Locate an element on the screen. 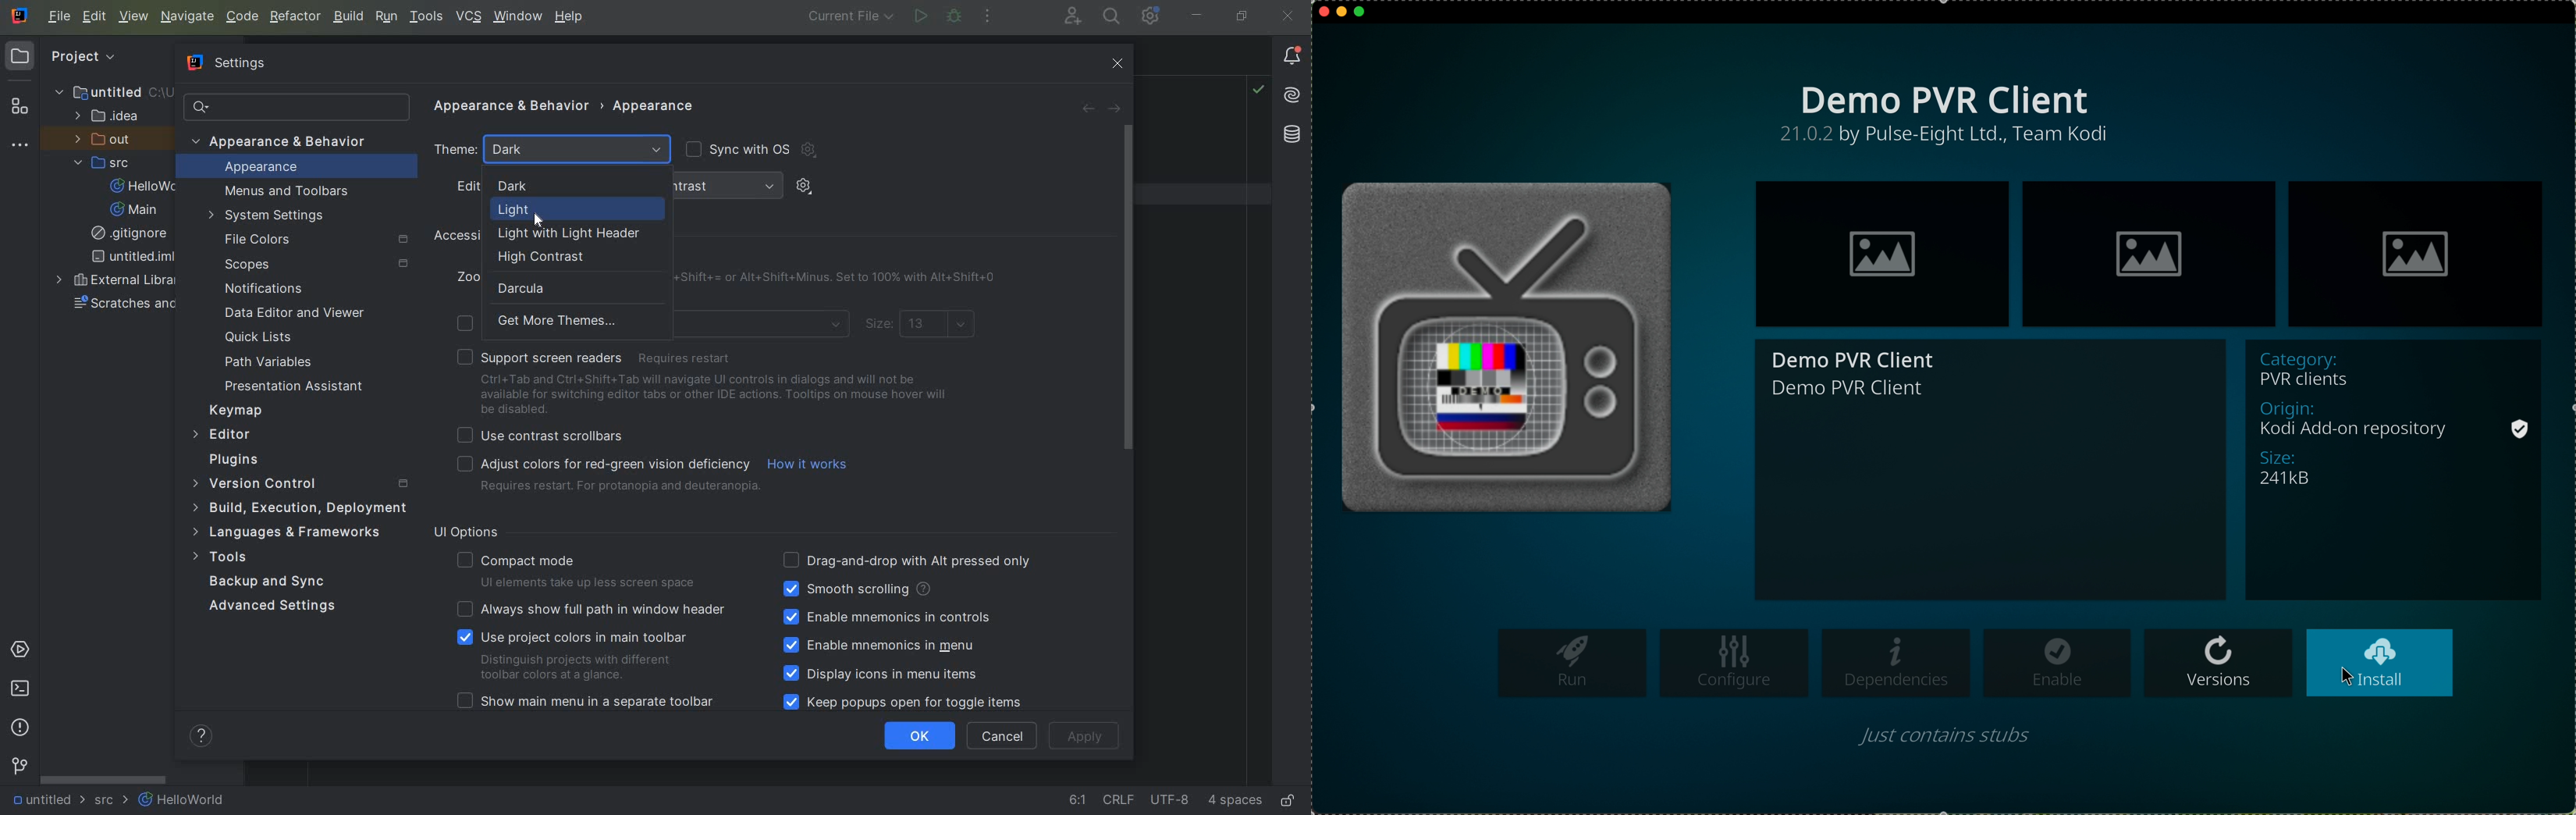 This screenshot has height=840, width=2576. dependencies is located at coordinates (1898, 663).